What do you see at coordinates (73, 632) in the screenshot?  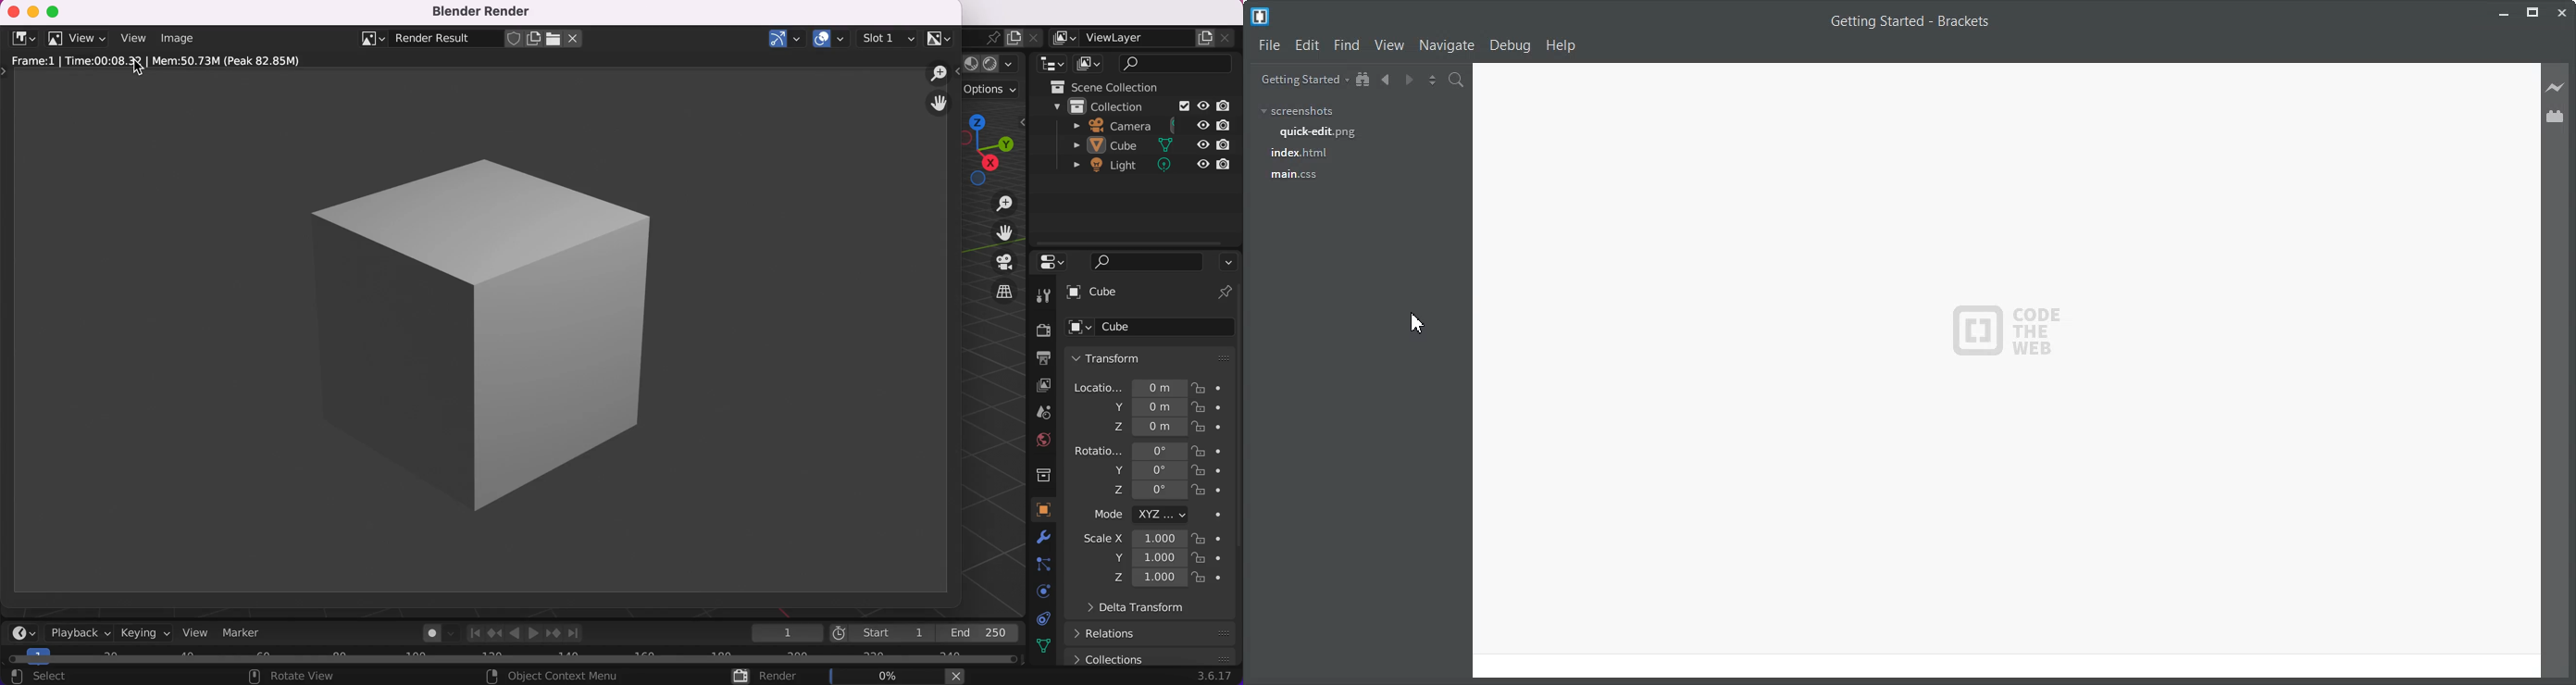 I see `playback` at bounding box center [73, 632].